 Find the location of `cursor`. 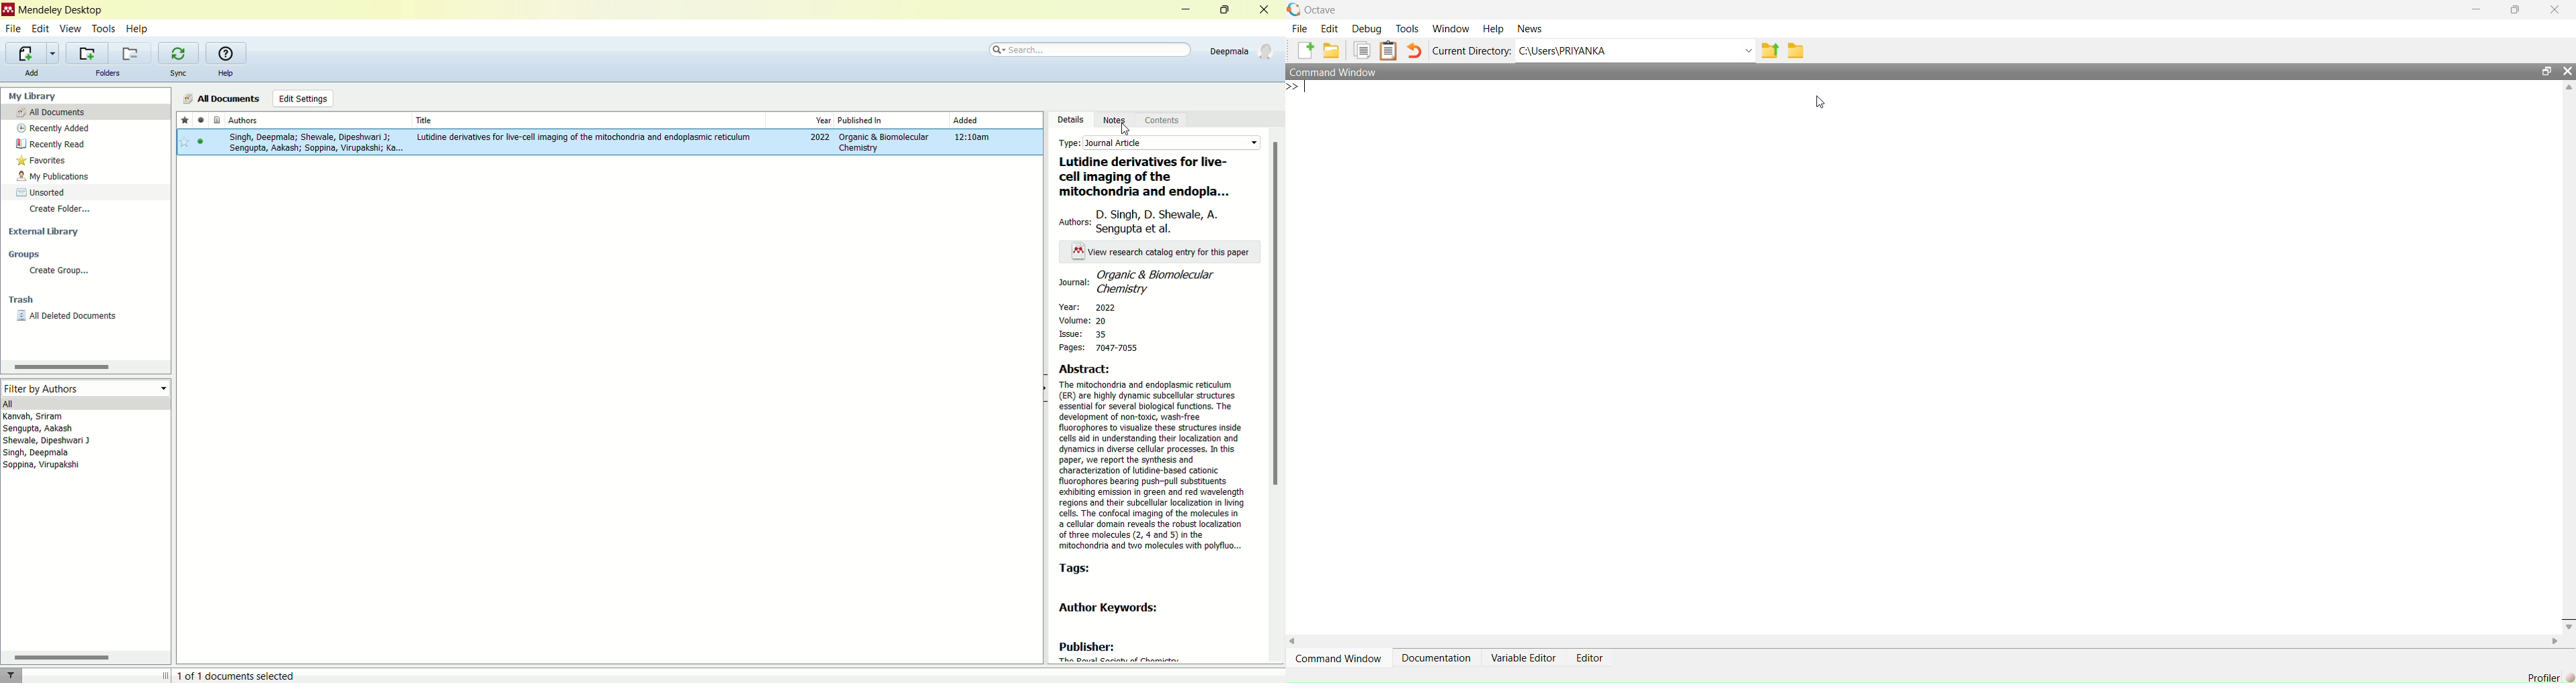

cursor is located at coordinates (1127, 128).